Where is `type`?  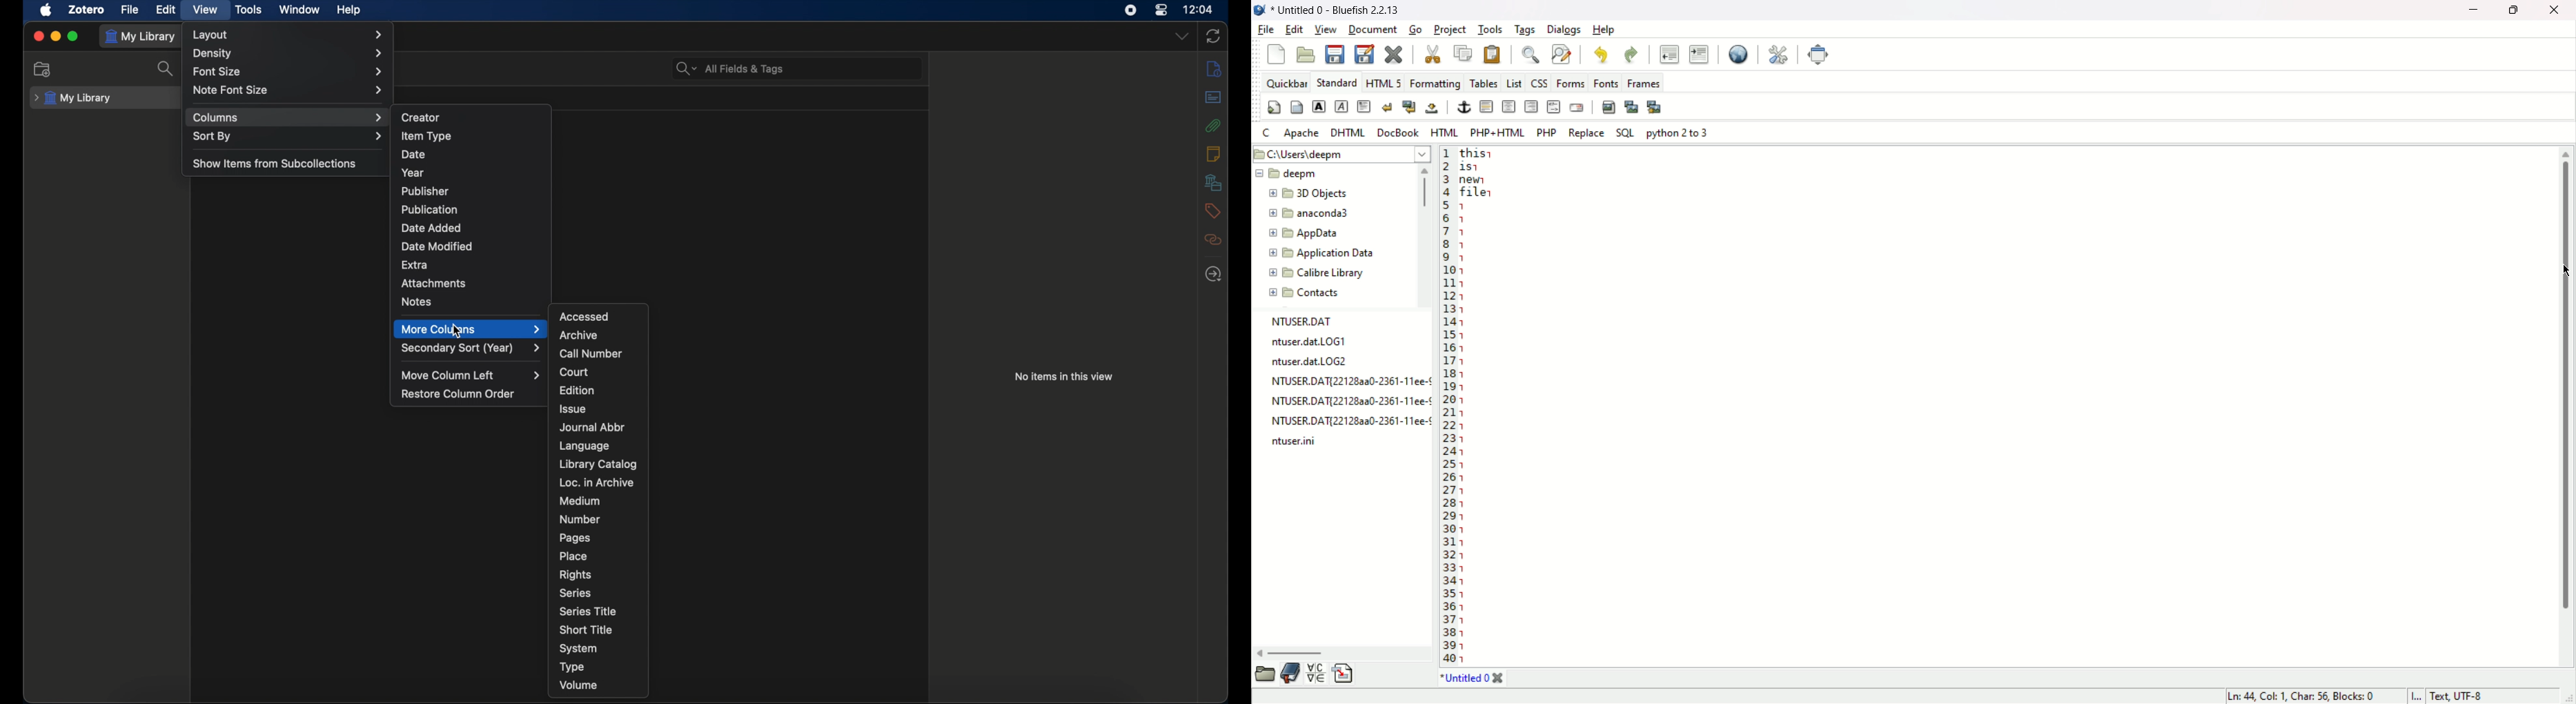
type is located at coordinates (572, 668).